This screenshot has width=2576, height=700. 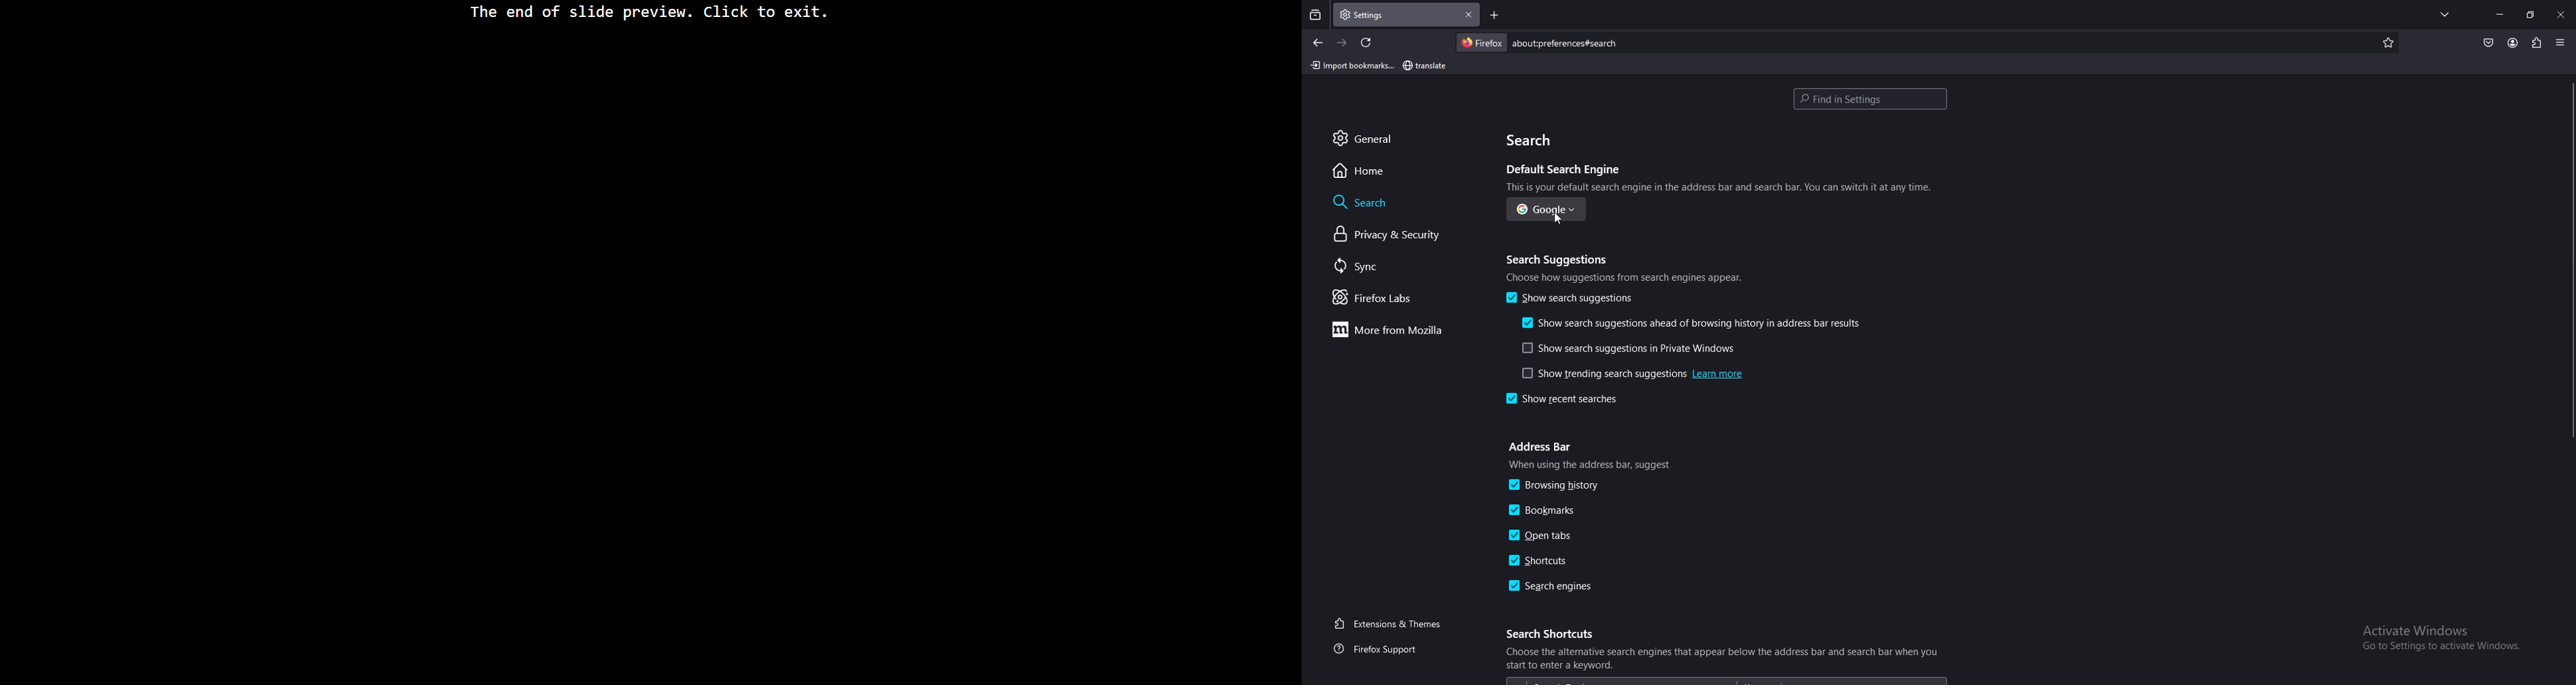 What do you see at coordinates (2489, 43) in the screenshot?
I see `save to pocket` at bounding box center [2489, 43].